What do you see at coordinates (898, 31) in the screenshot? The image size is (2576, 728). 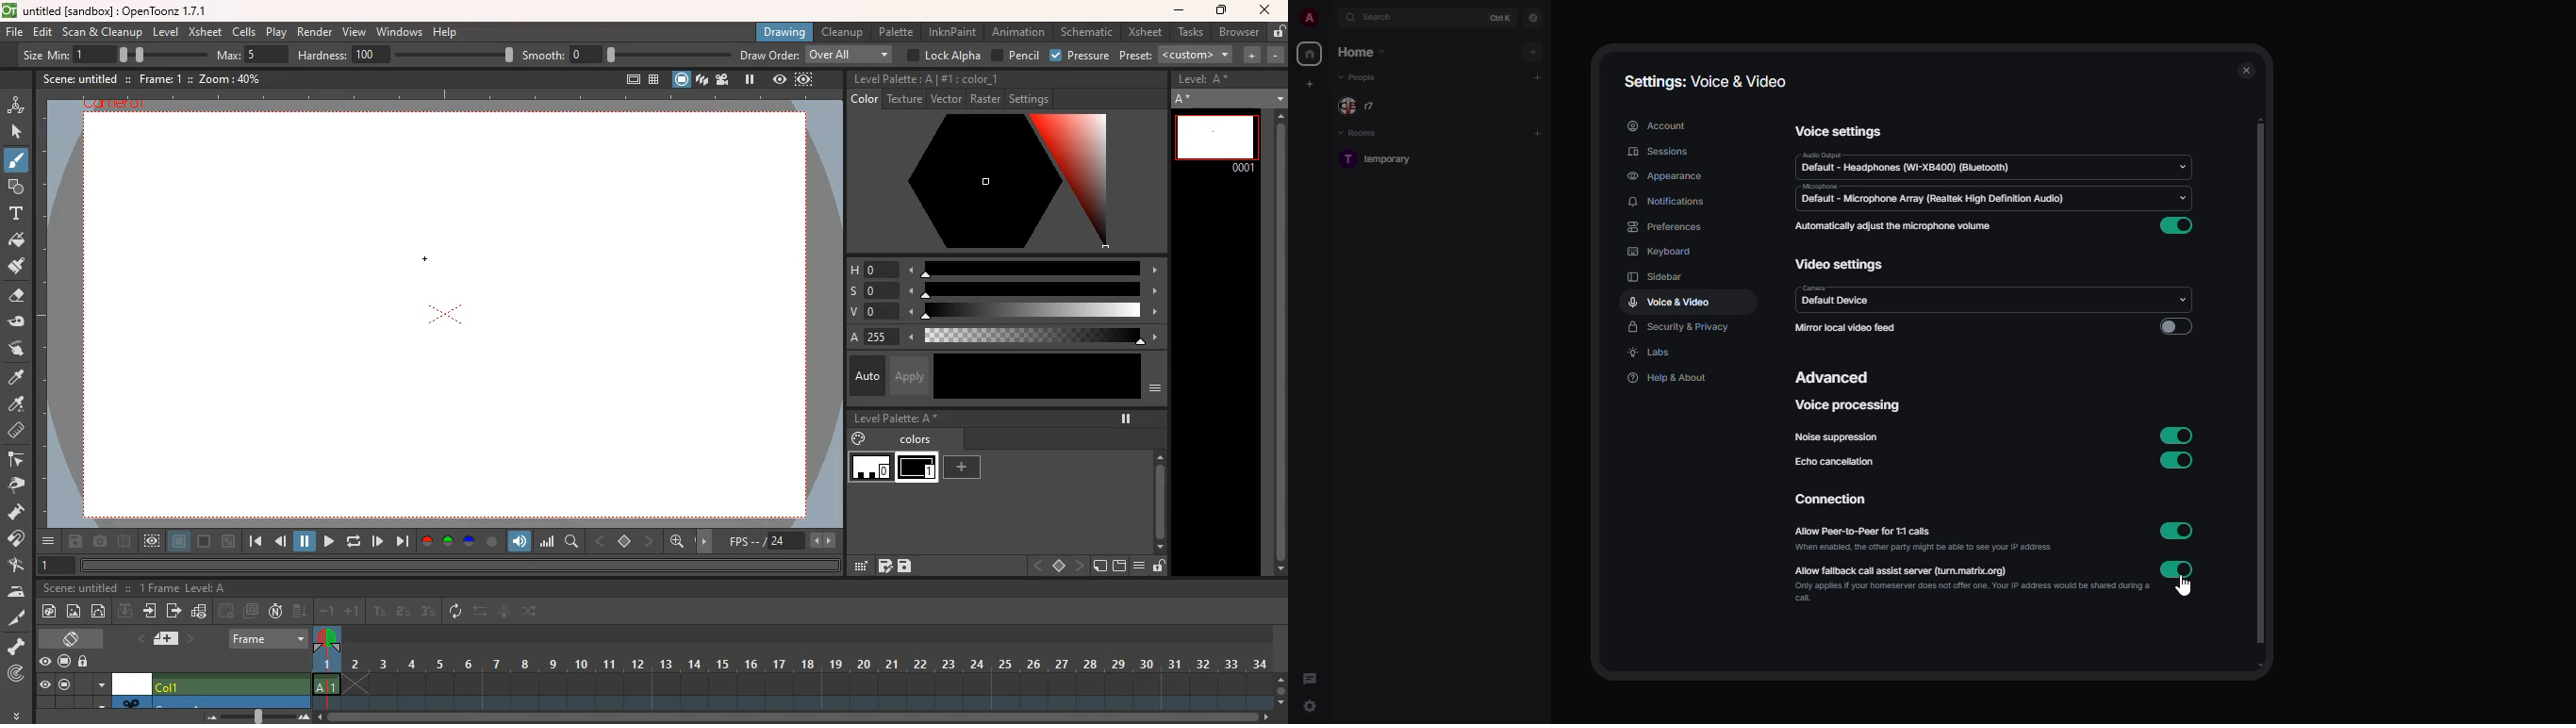 I see `palette` at bounding box center [898, 31].